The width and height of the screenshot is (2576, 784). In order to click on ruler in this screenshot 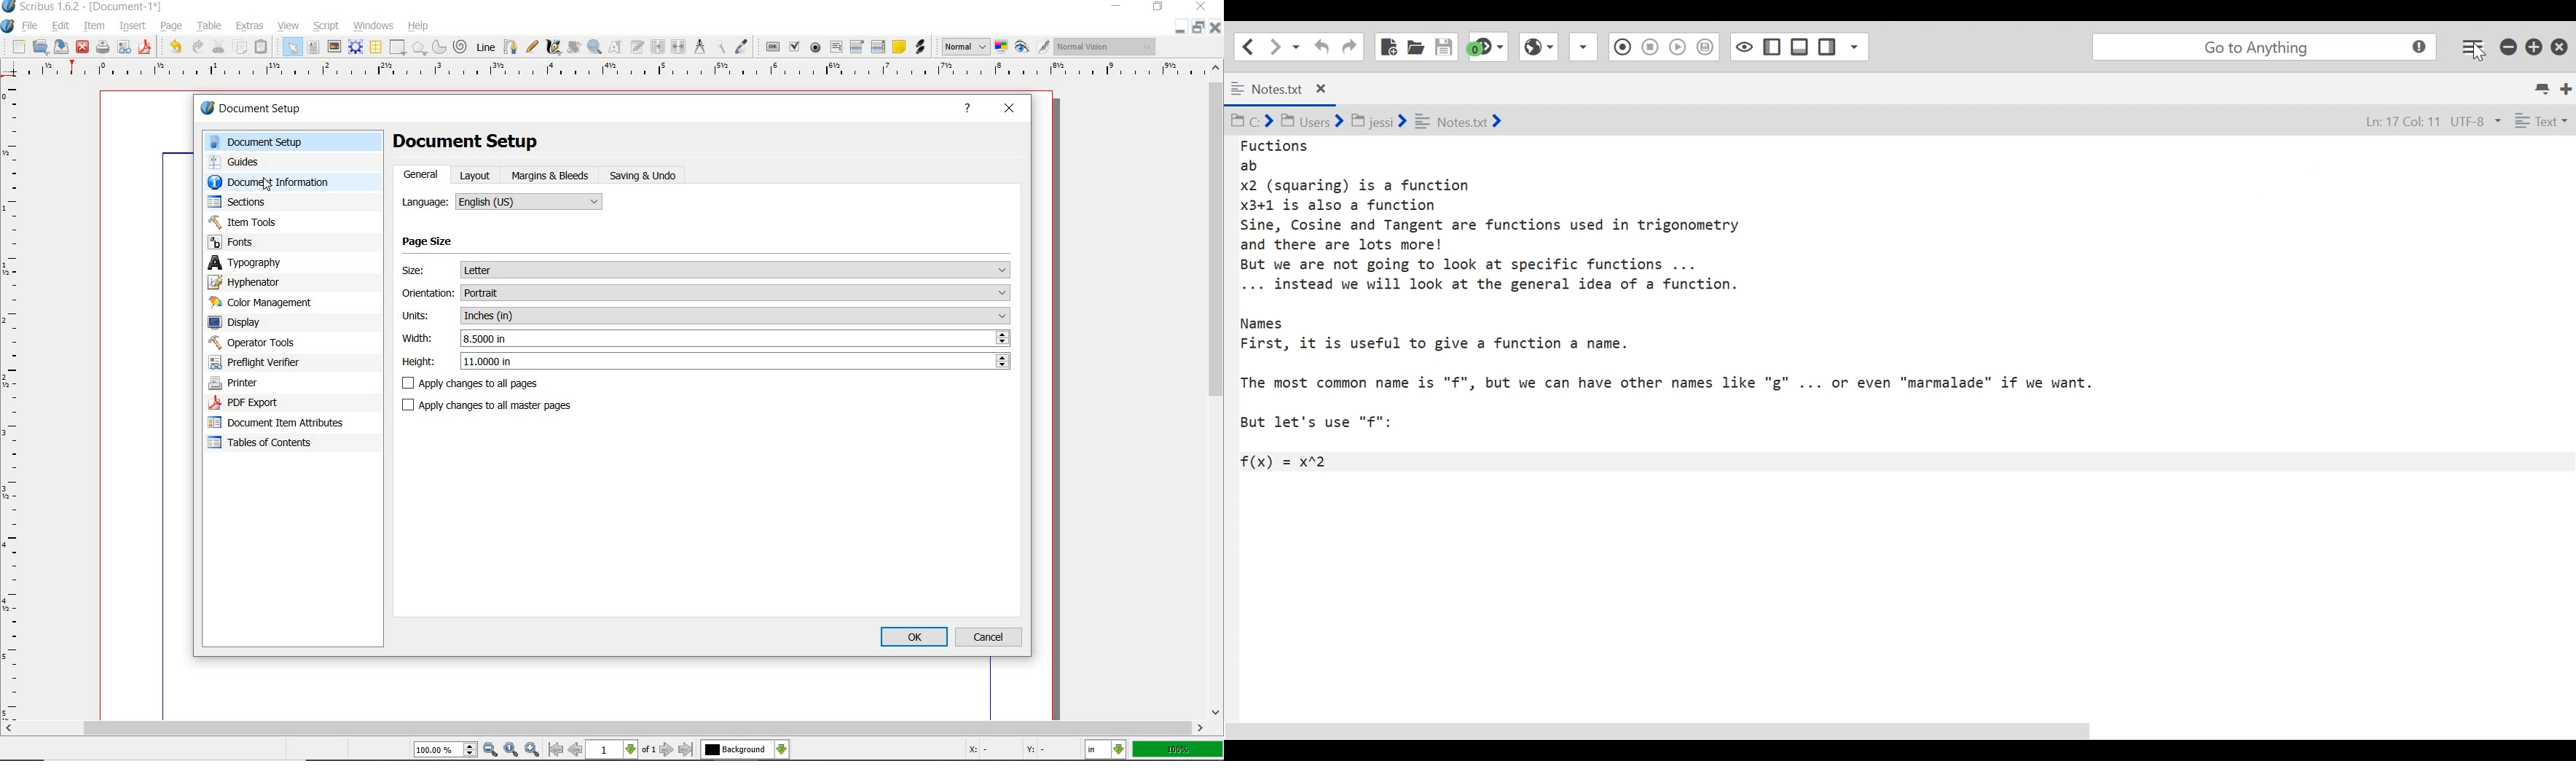, I will do `click(618, 73)`.